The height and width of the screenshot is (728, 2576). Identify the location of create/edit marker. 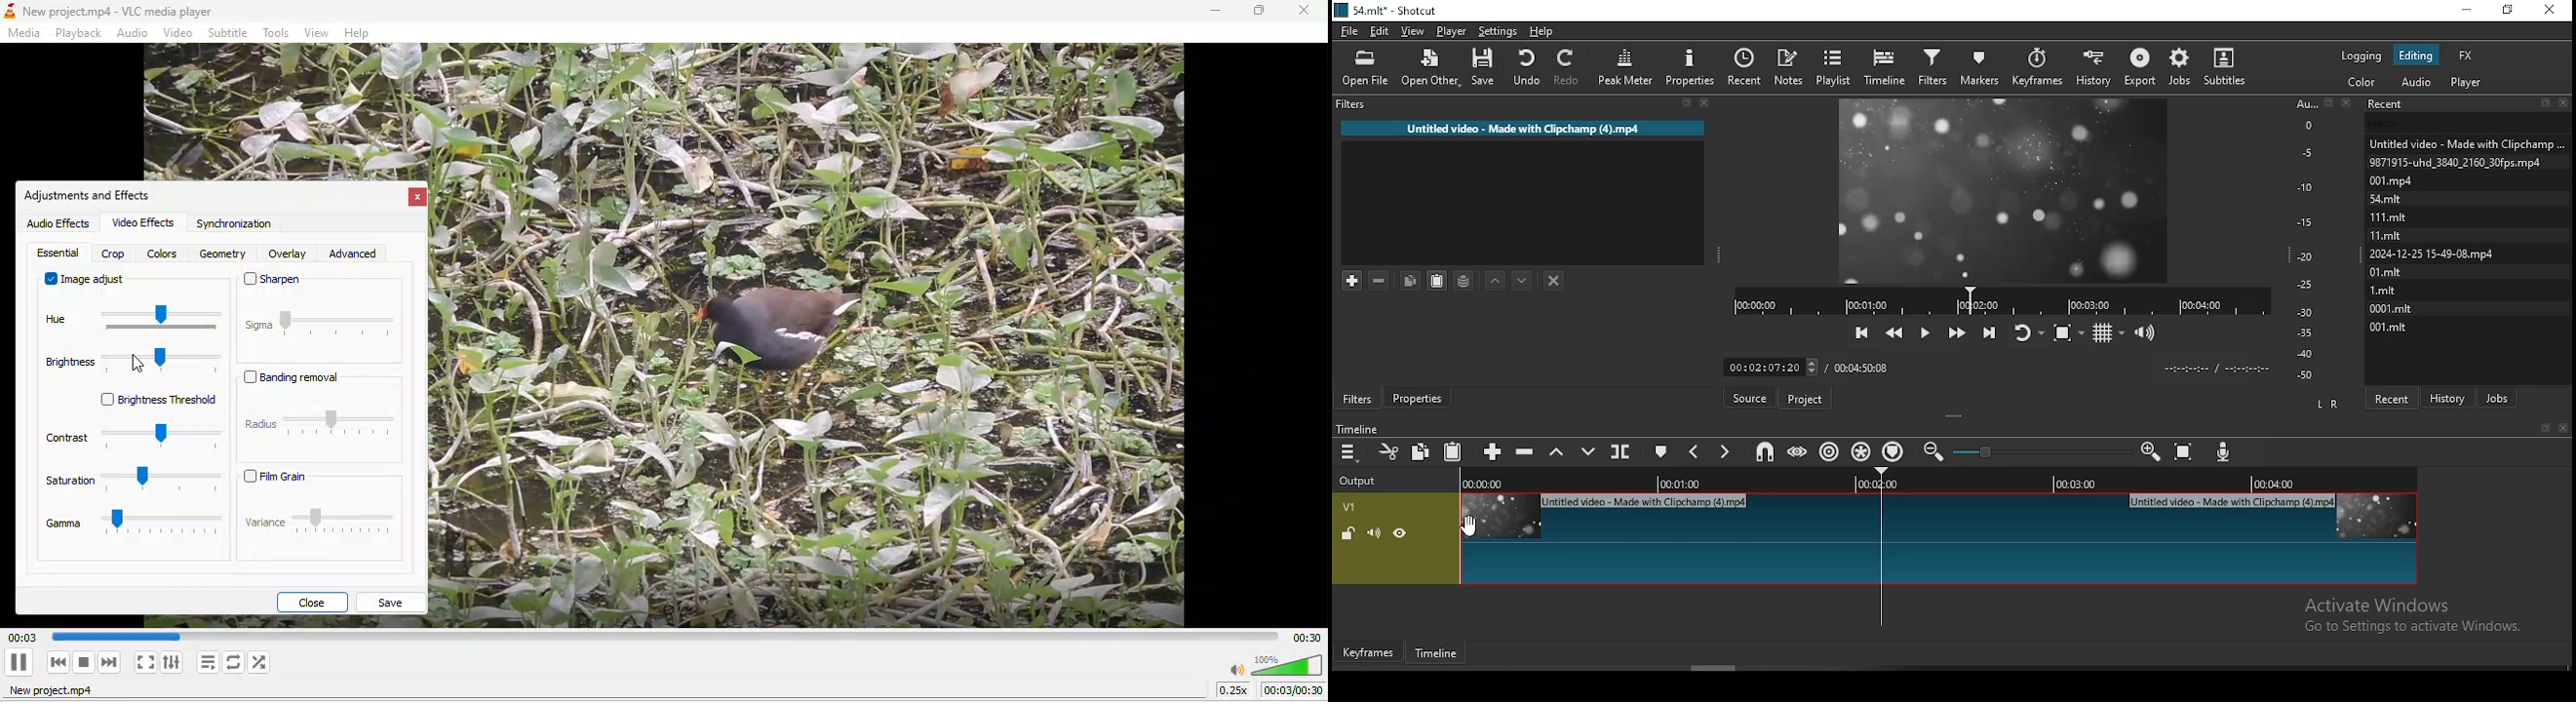
(1664, 452).